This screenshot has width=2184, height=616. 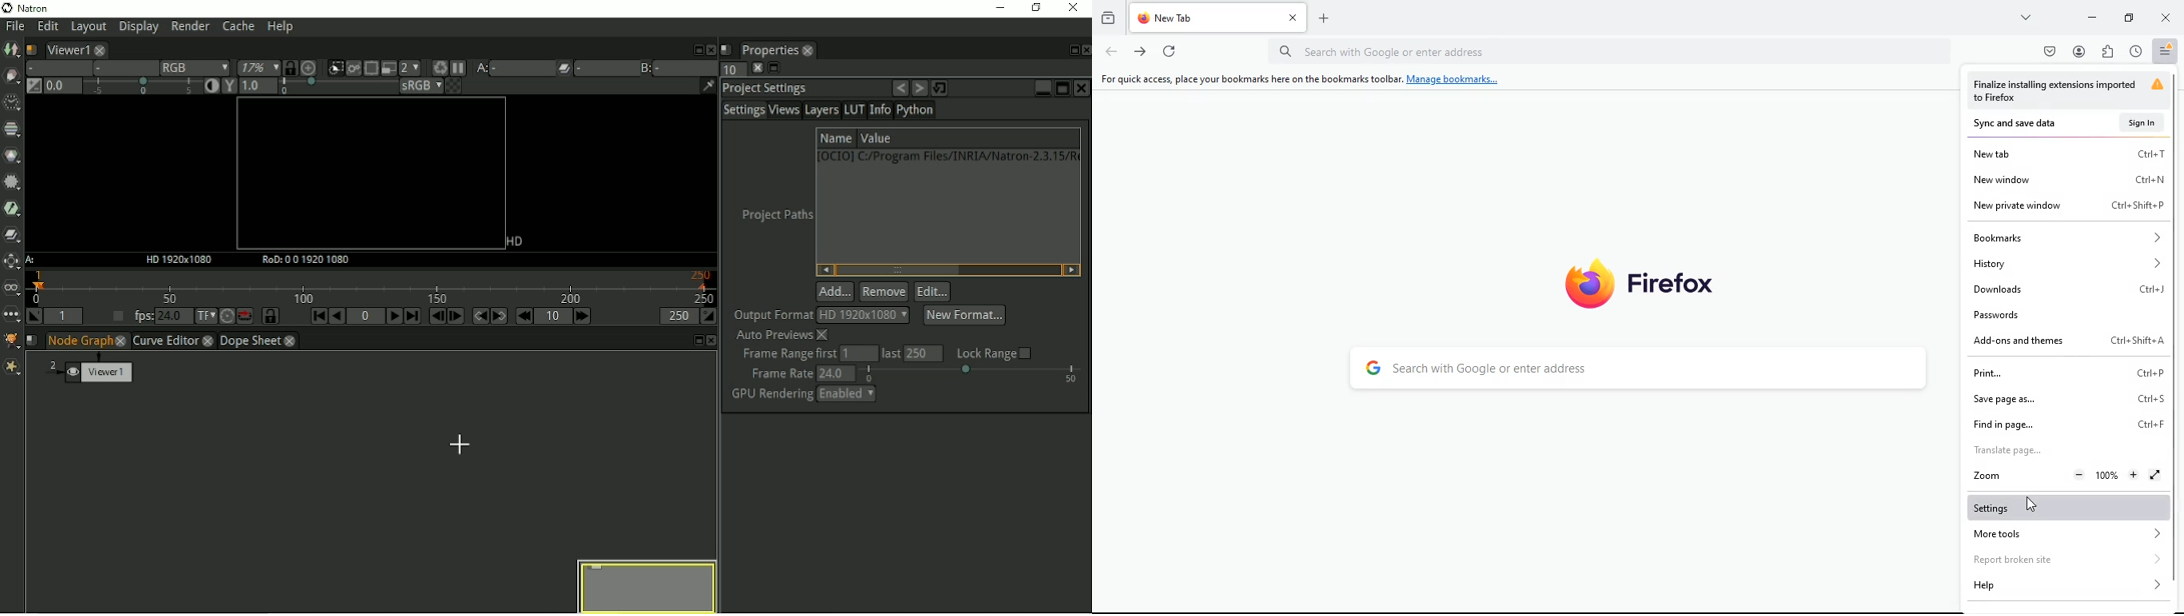 I want to click on Zoom In, so click(x=2133, y=476).